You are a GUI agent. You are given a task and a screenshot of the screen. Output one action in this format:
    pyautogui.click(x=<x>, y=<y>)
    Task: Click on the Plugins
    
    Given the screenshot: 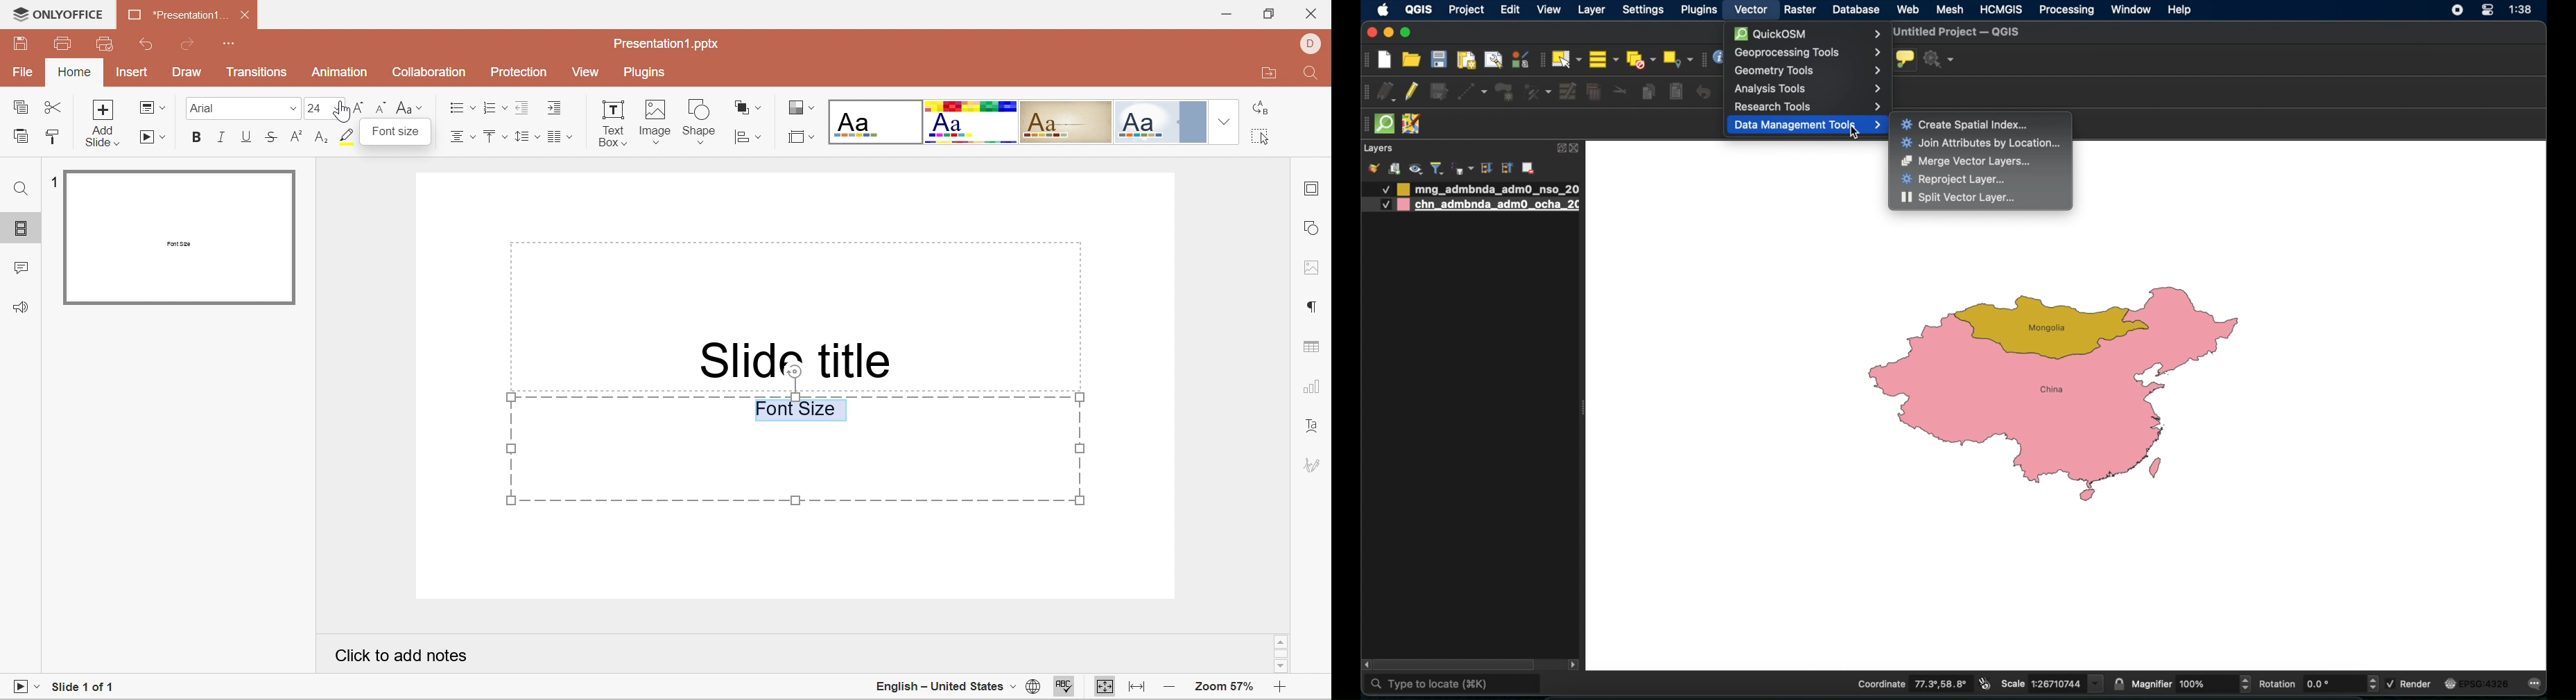 What is the action you would take?
    pyautogui.click(x=643, y=73)
    